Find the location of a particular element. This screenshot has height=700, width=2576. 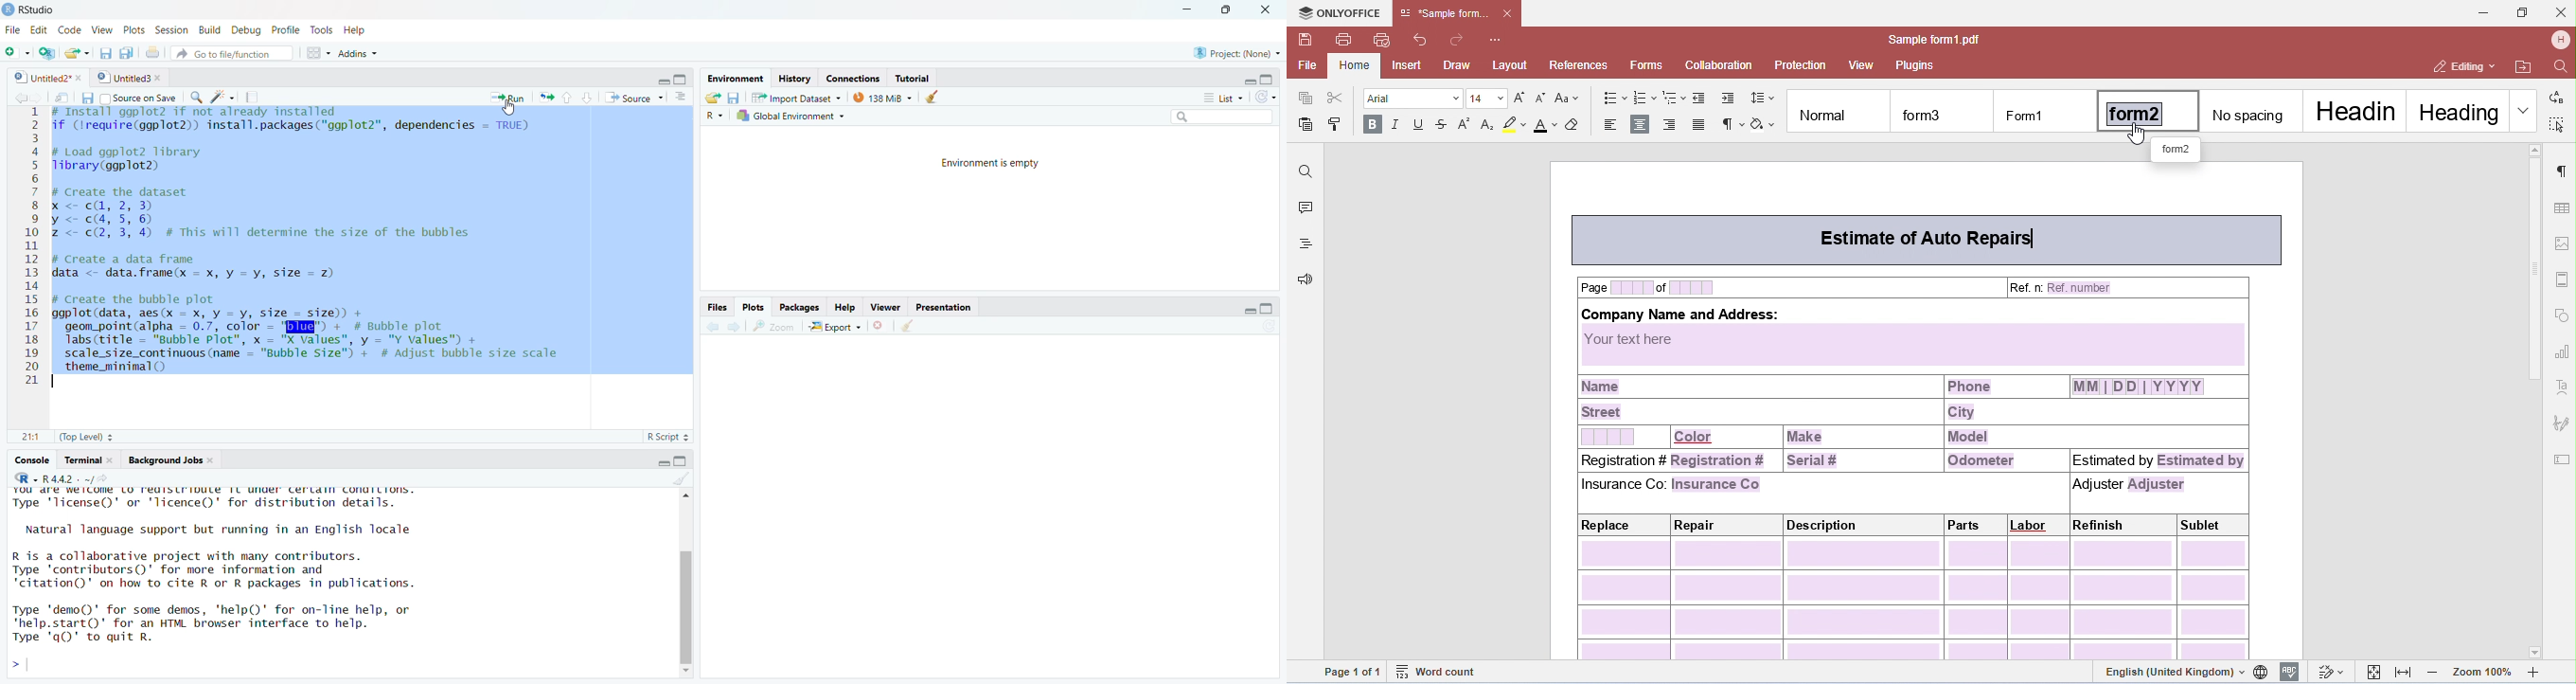

> View is located at coordinates (104, 30).